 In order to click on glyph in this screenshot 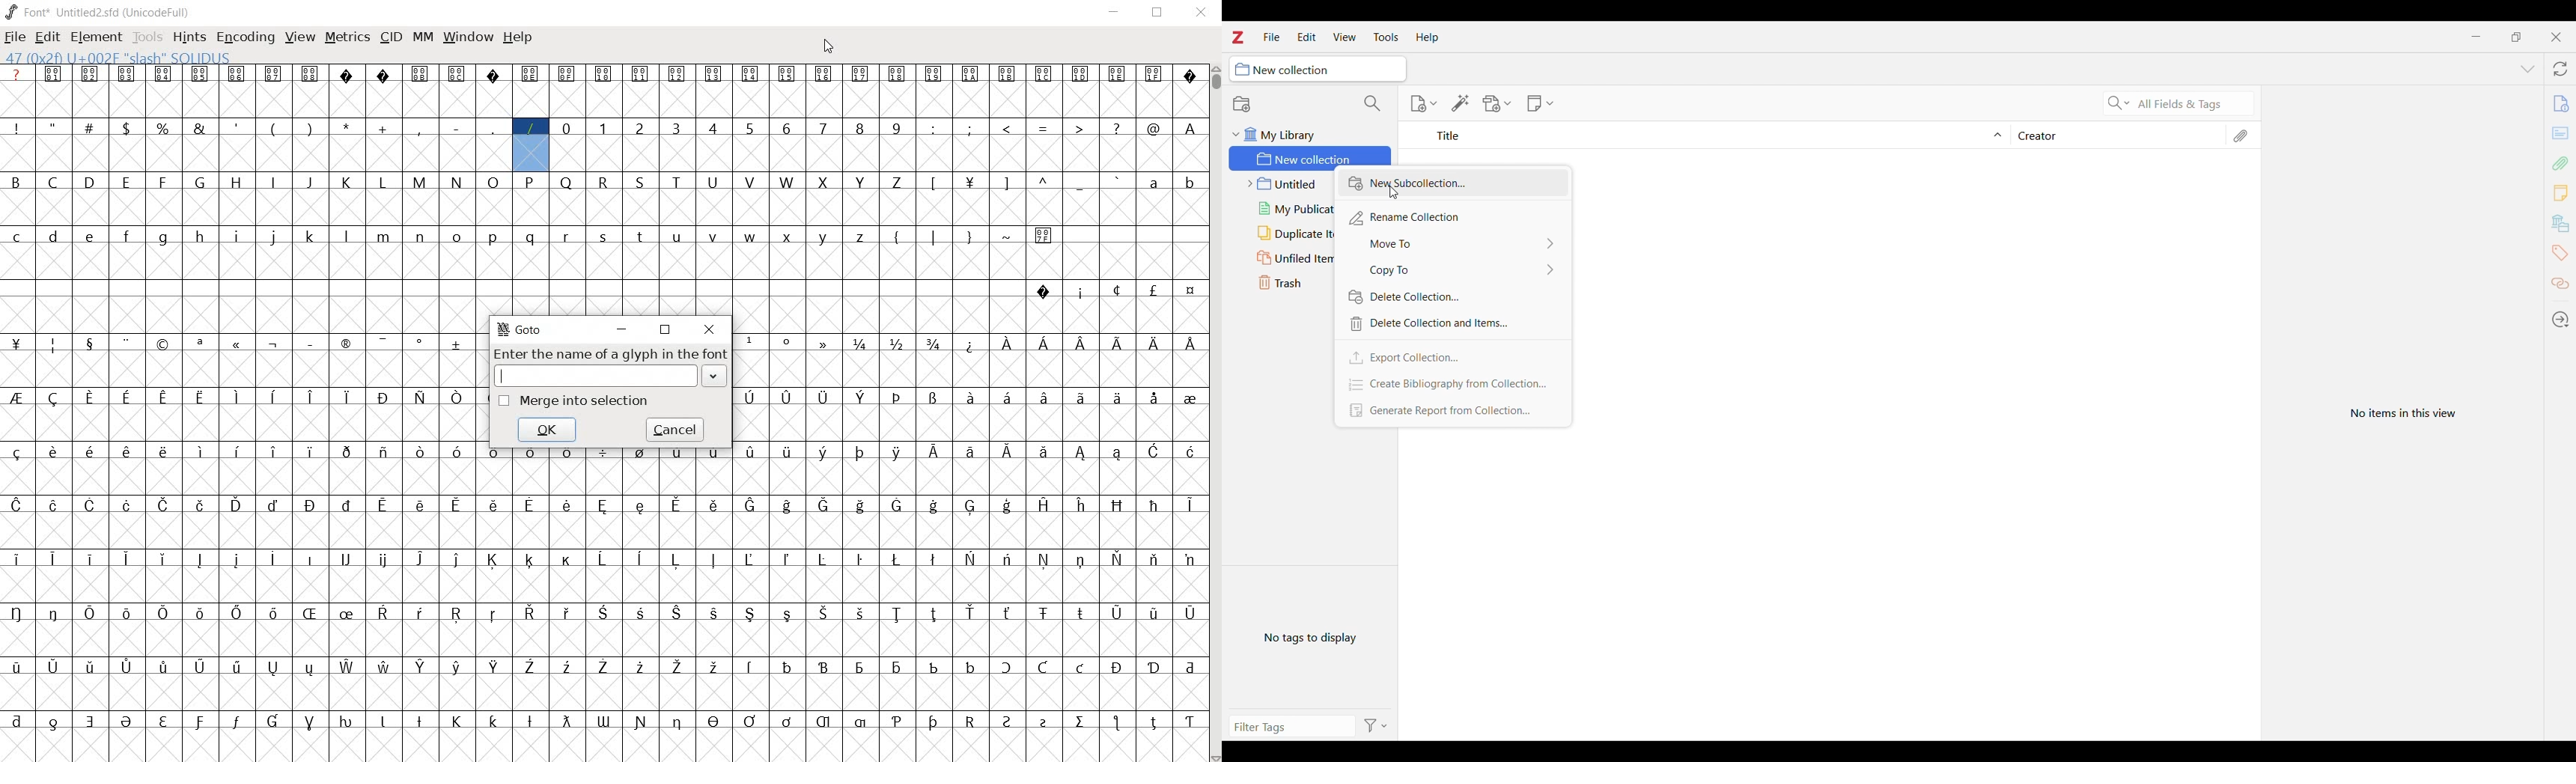, I will do `click(530, 128)`.